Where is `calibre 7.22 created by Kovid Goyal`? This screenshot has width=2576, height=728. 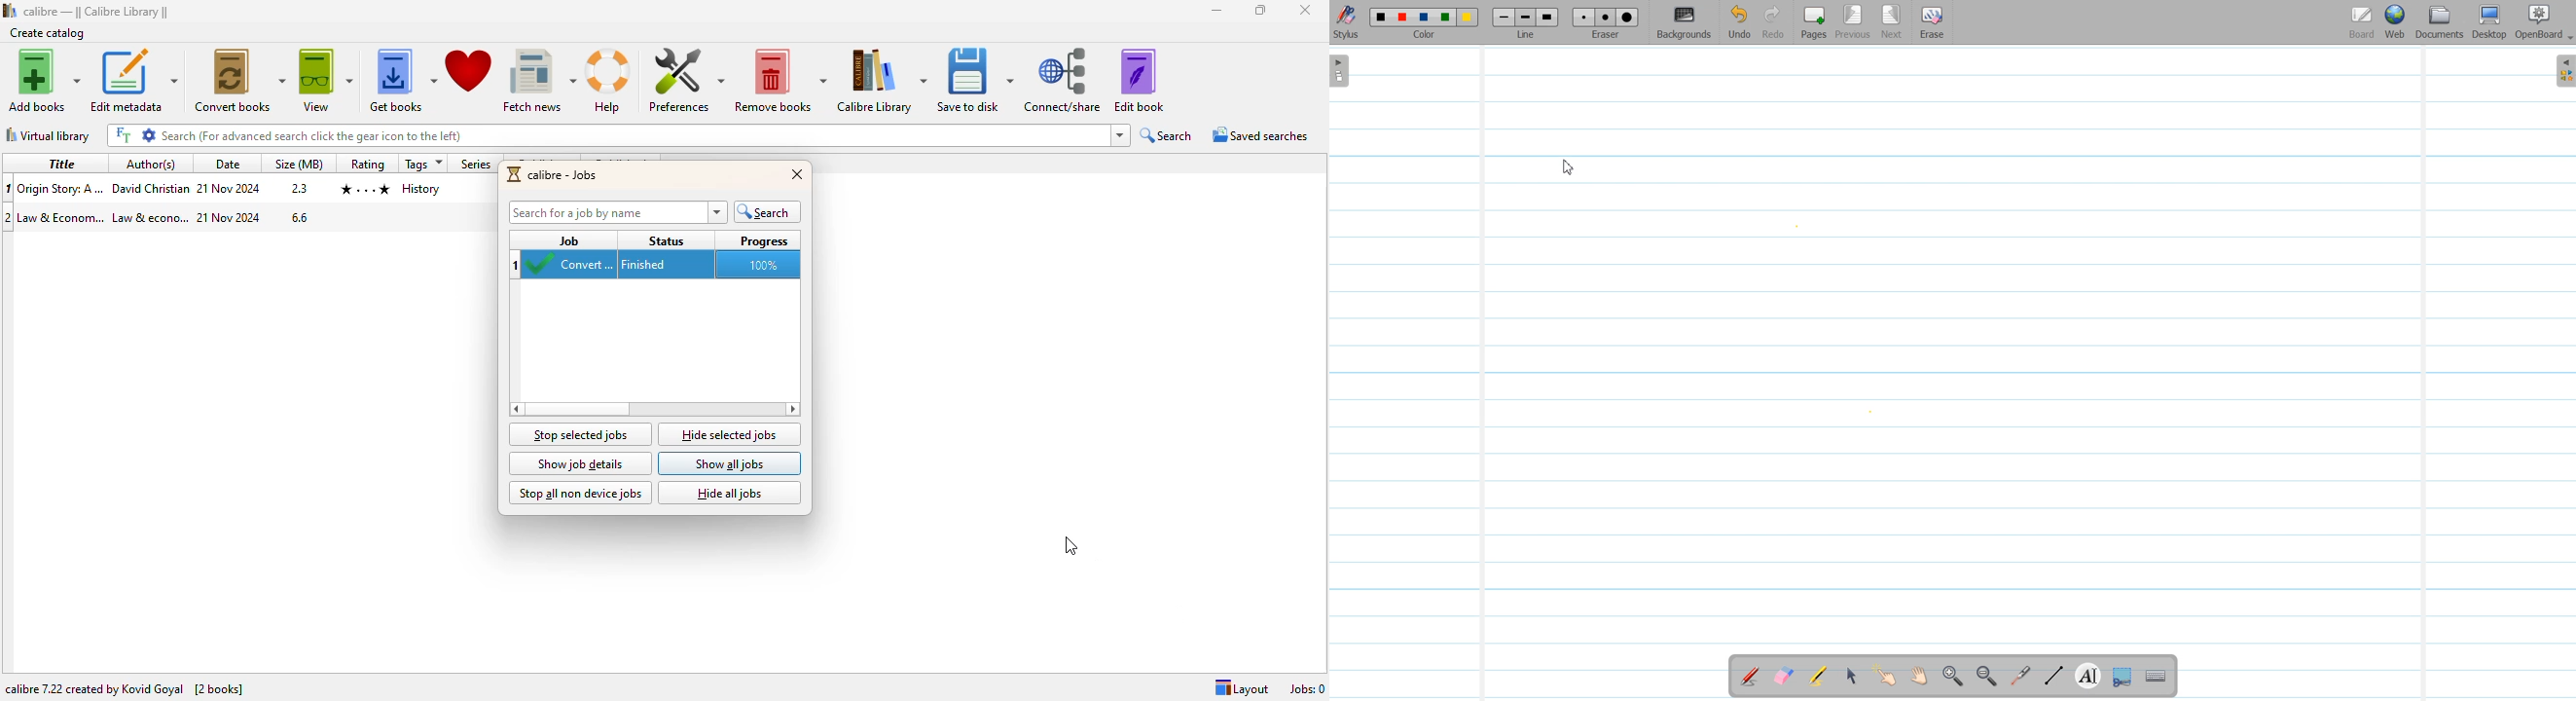 calibre 7.22 created by Kovid Goyal is located at coordinates (92, 689).